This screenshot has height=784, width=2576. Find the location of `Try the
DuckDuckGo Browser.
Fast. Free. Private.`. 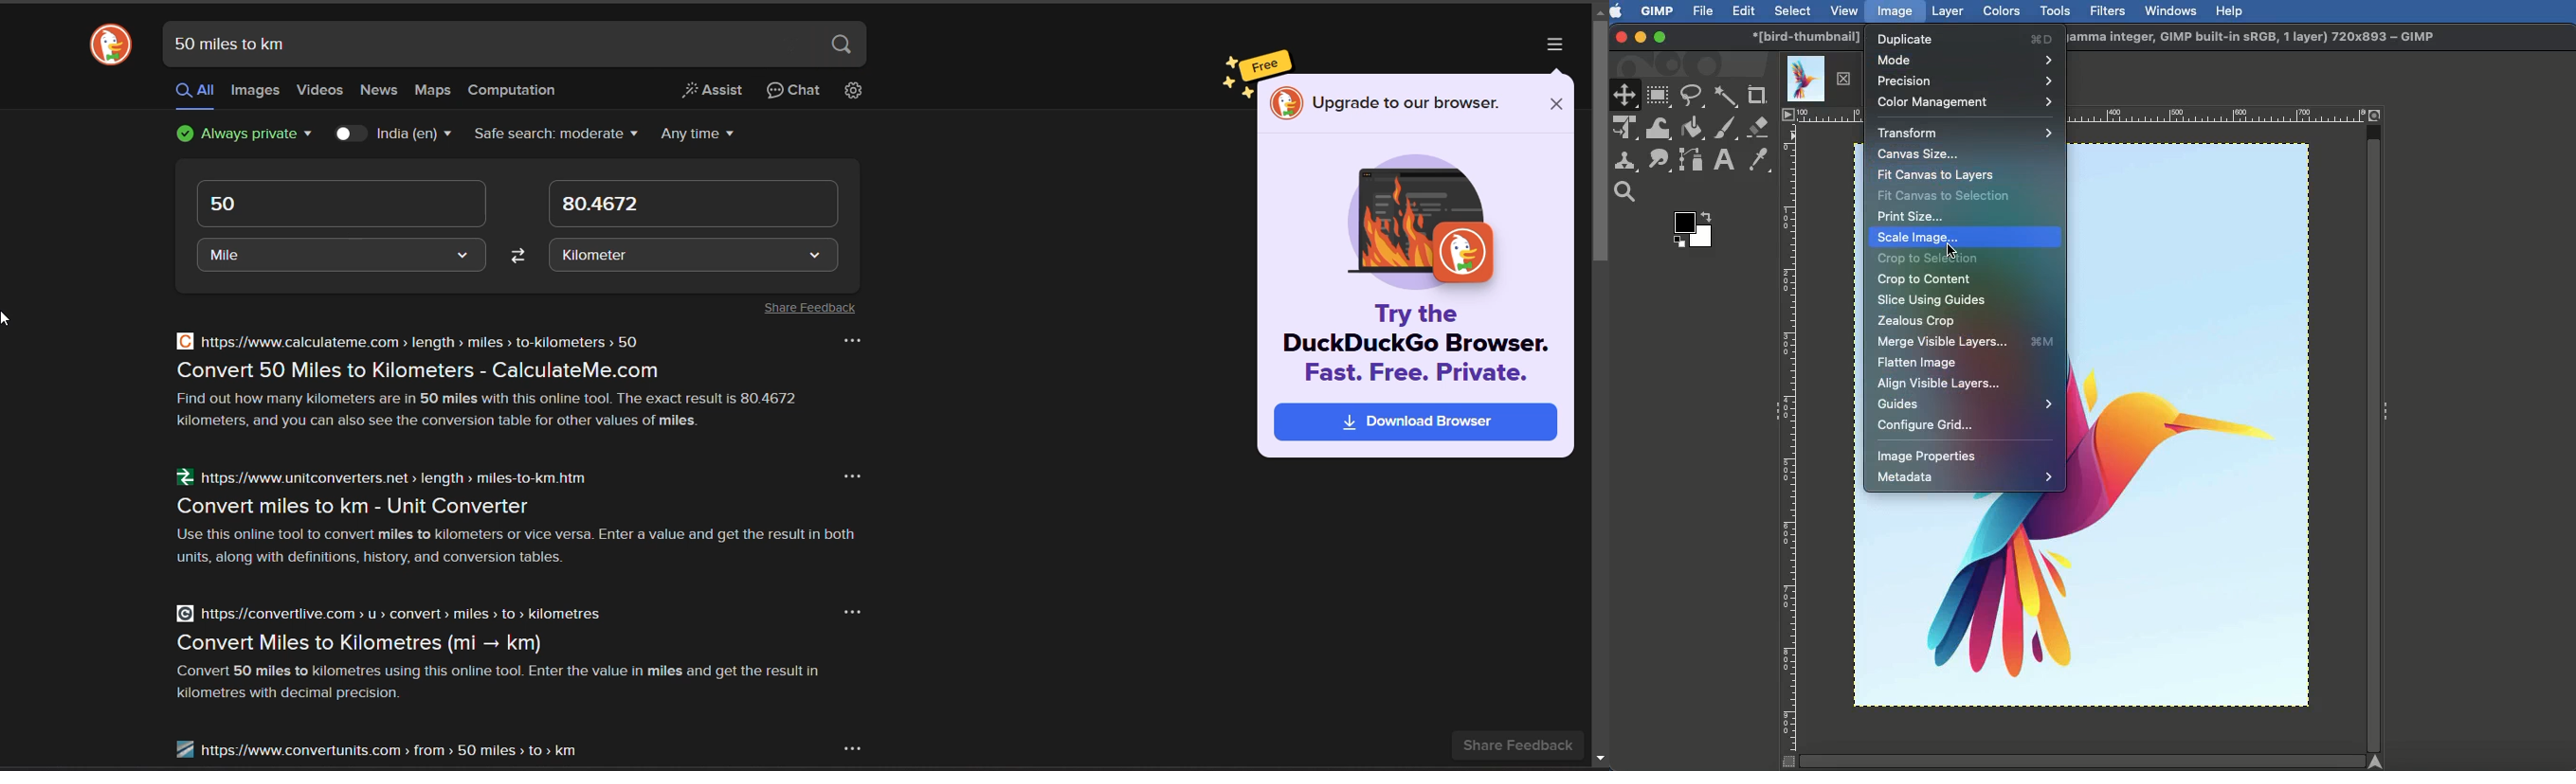

Try the
DuckDuckGo Browser.
Fast. Free. Private. is located at coordinates (1421, 344).